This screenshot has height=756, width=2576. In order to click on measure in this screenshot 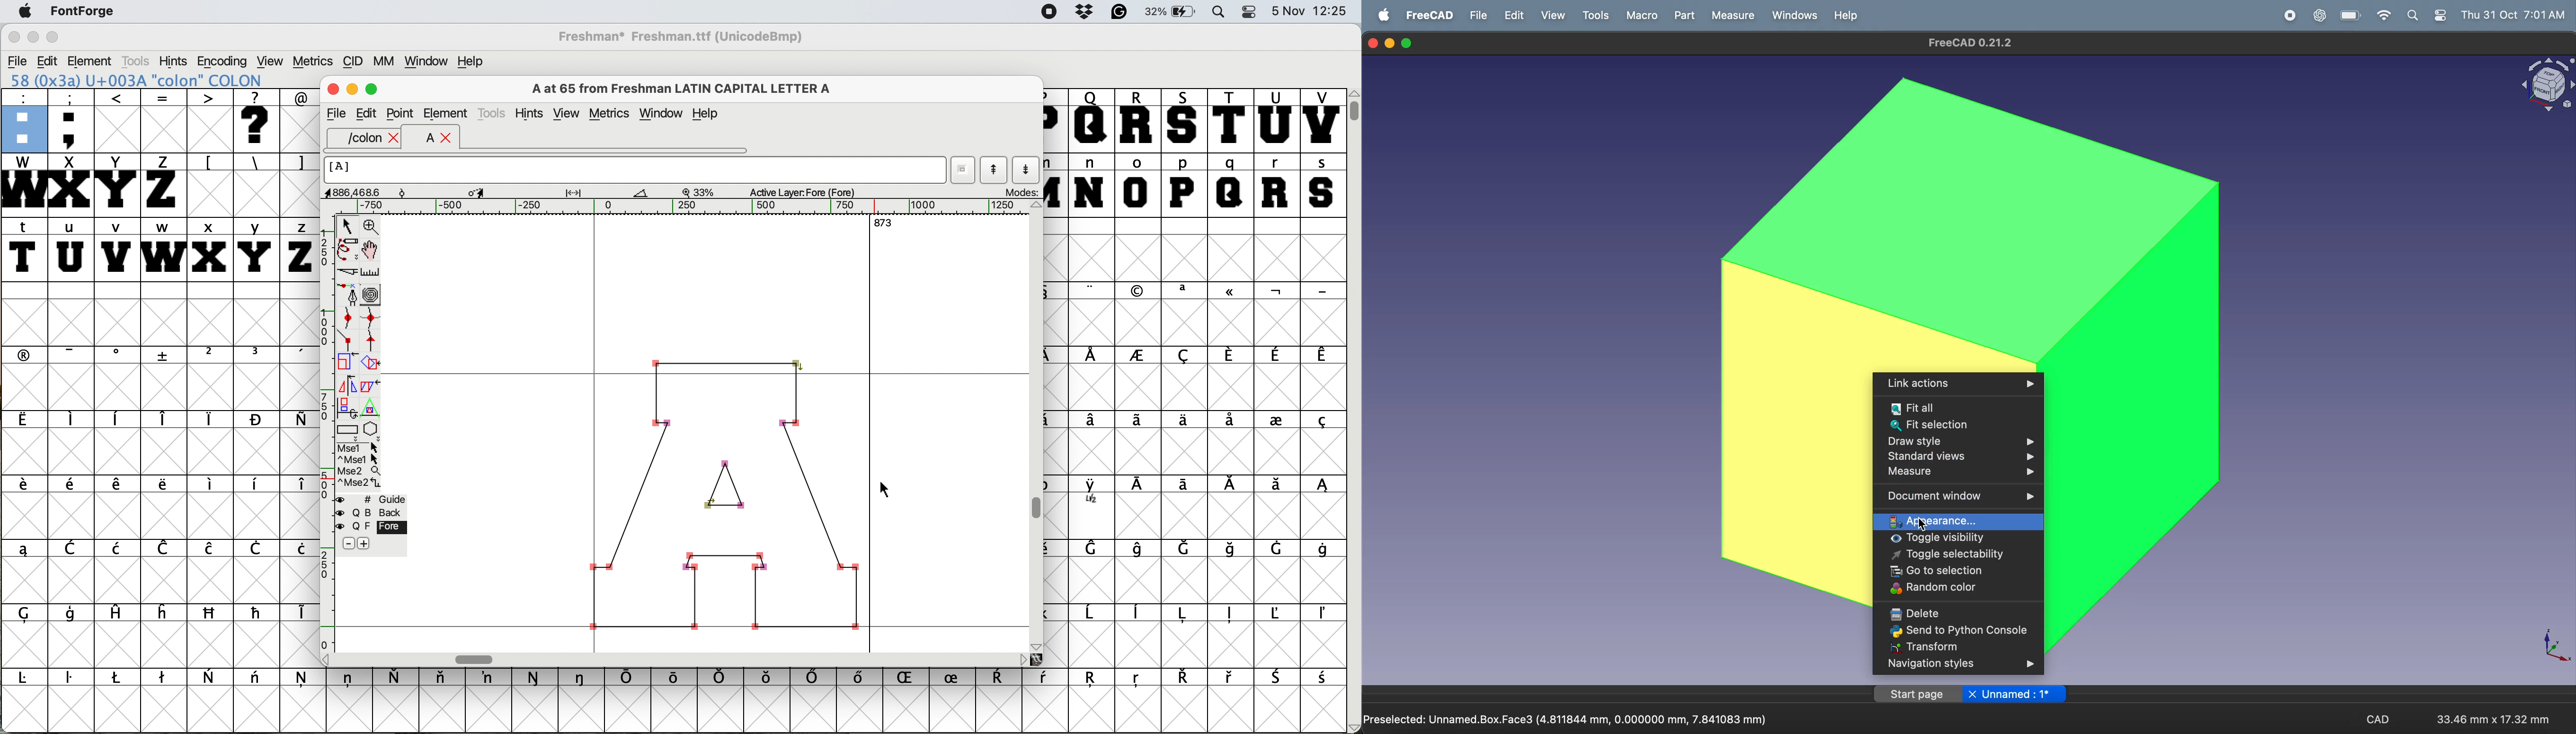, I will do `click(1732, 17)`.